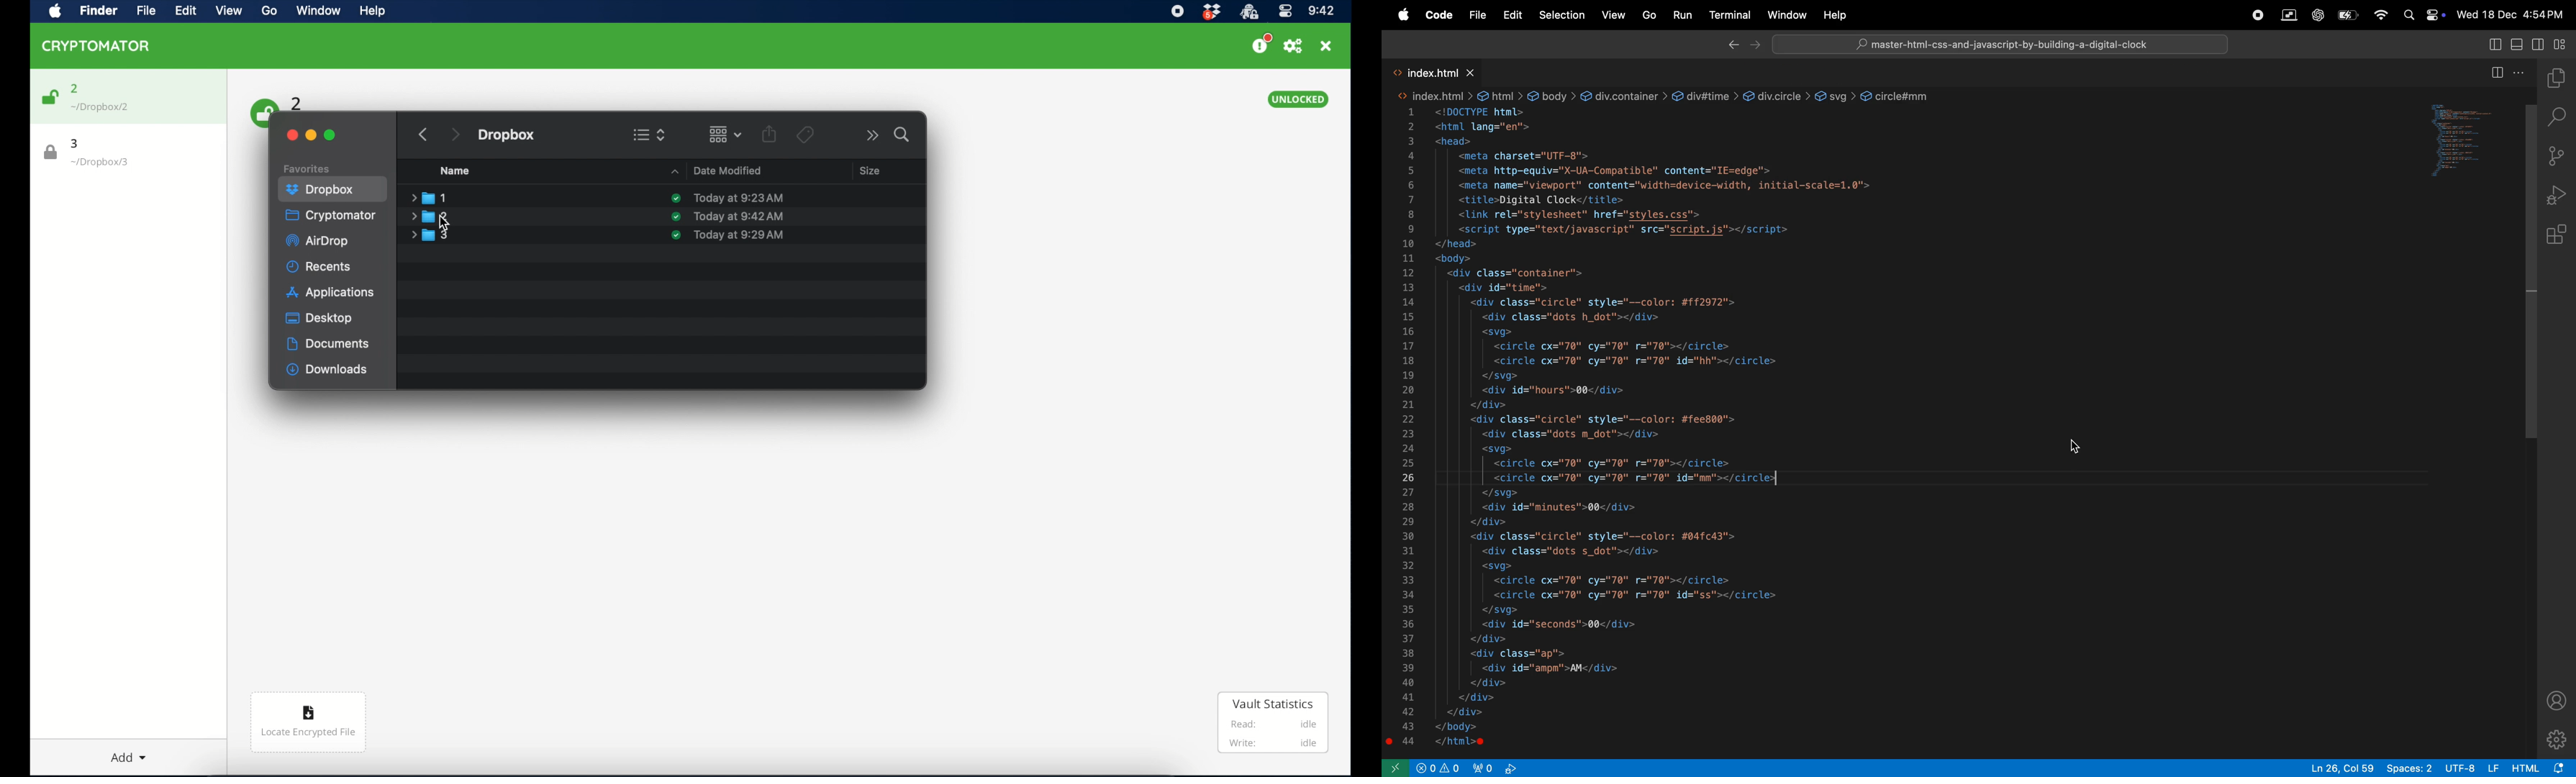 The width and height of the screenshot is (2576, 784). What do you see at coordinates (455, 135) in the screenshot?
I see `next` at bounding box center [455, 135].